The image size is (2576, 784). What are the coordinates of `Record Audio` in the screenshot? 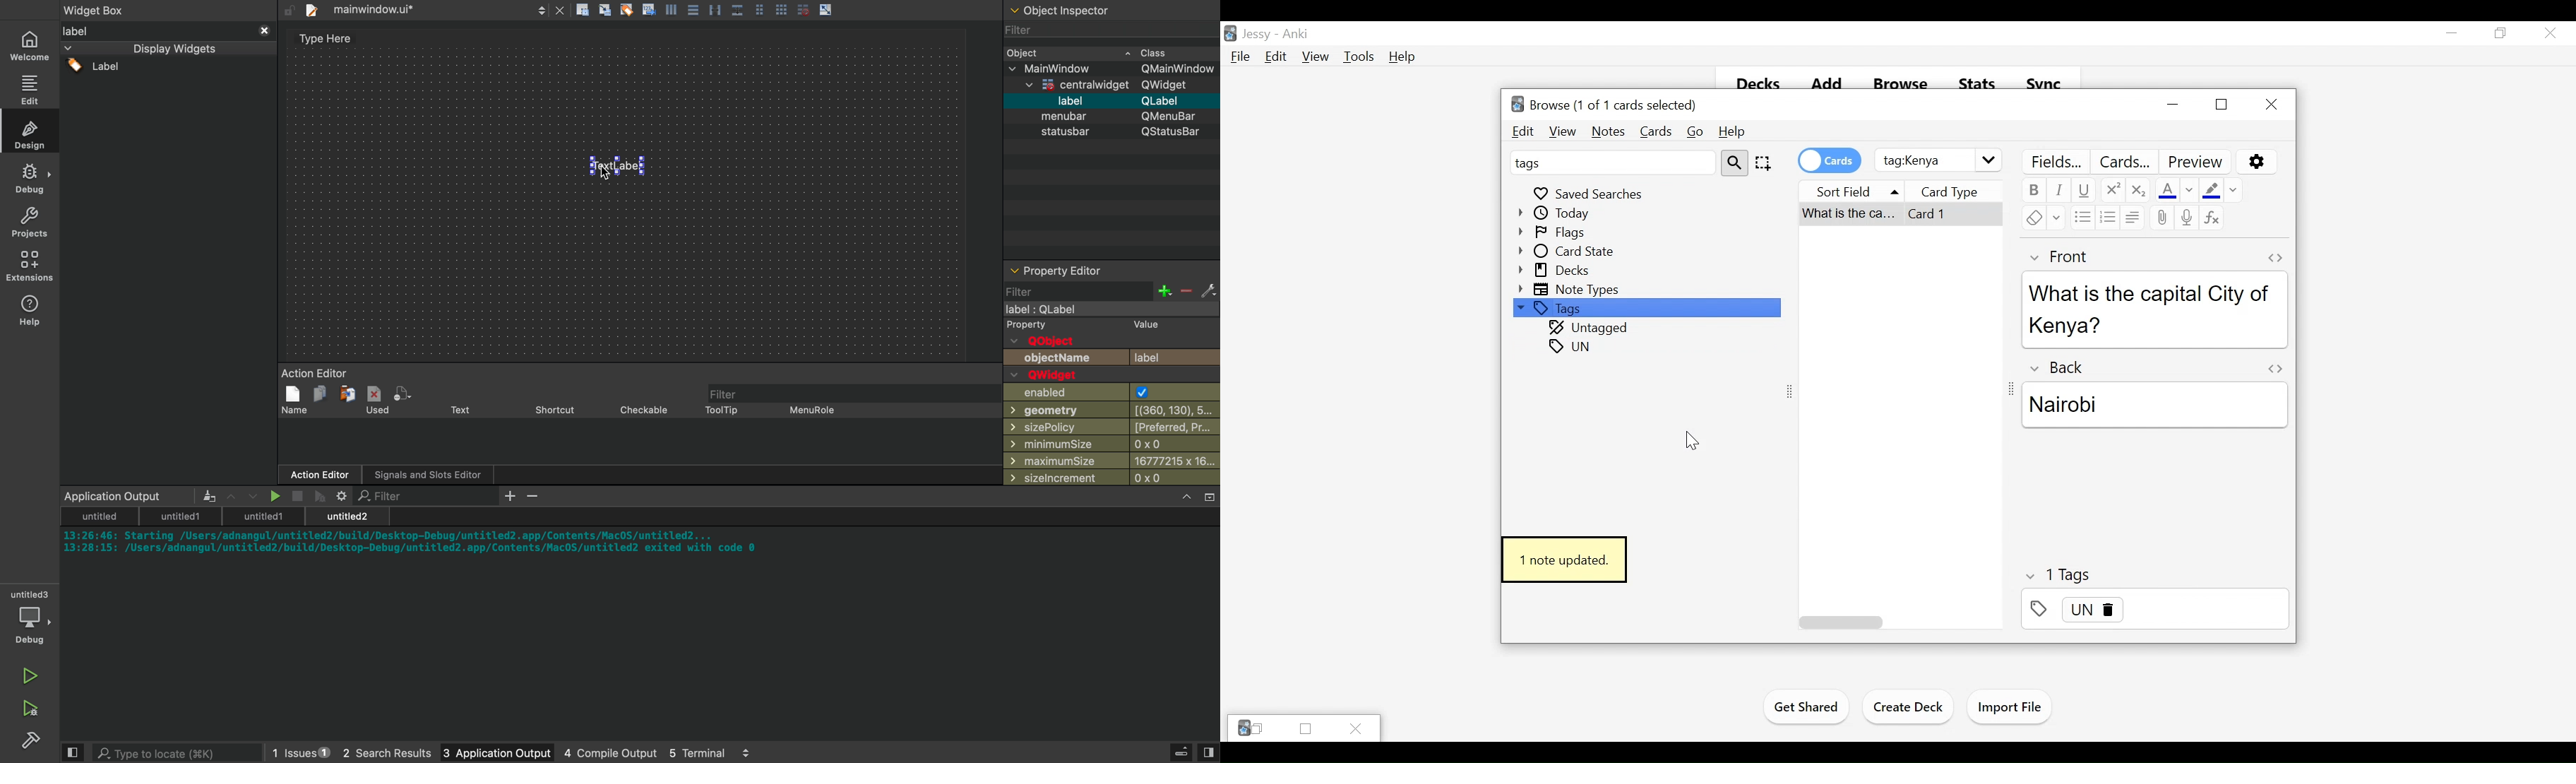 It's located at (2188, 218).